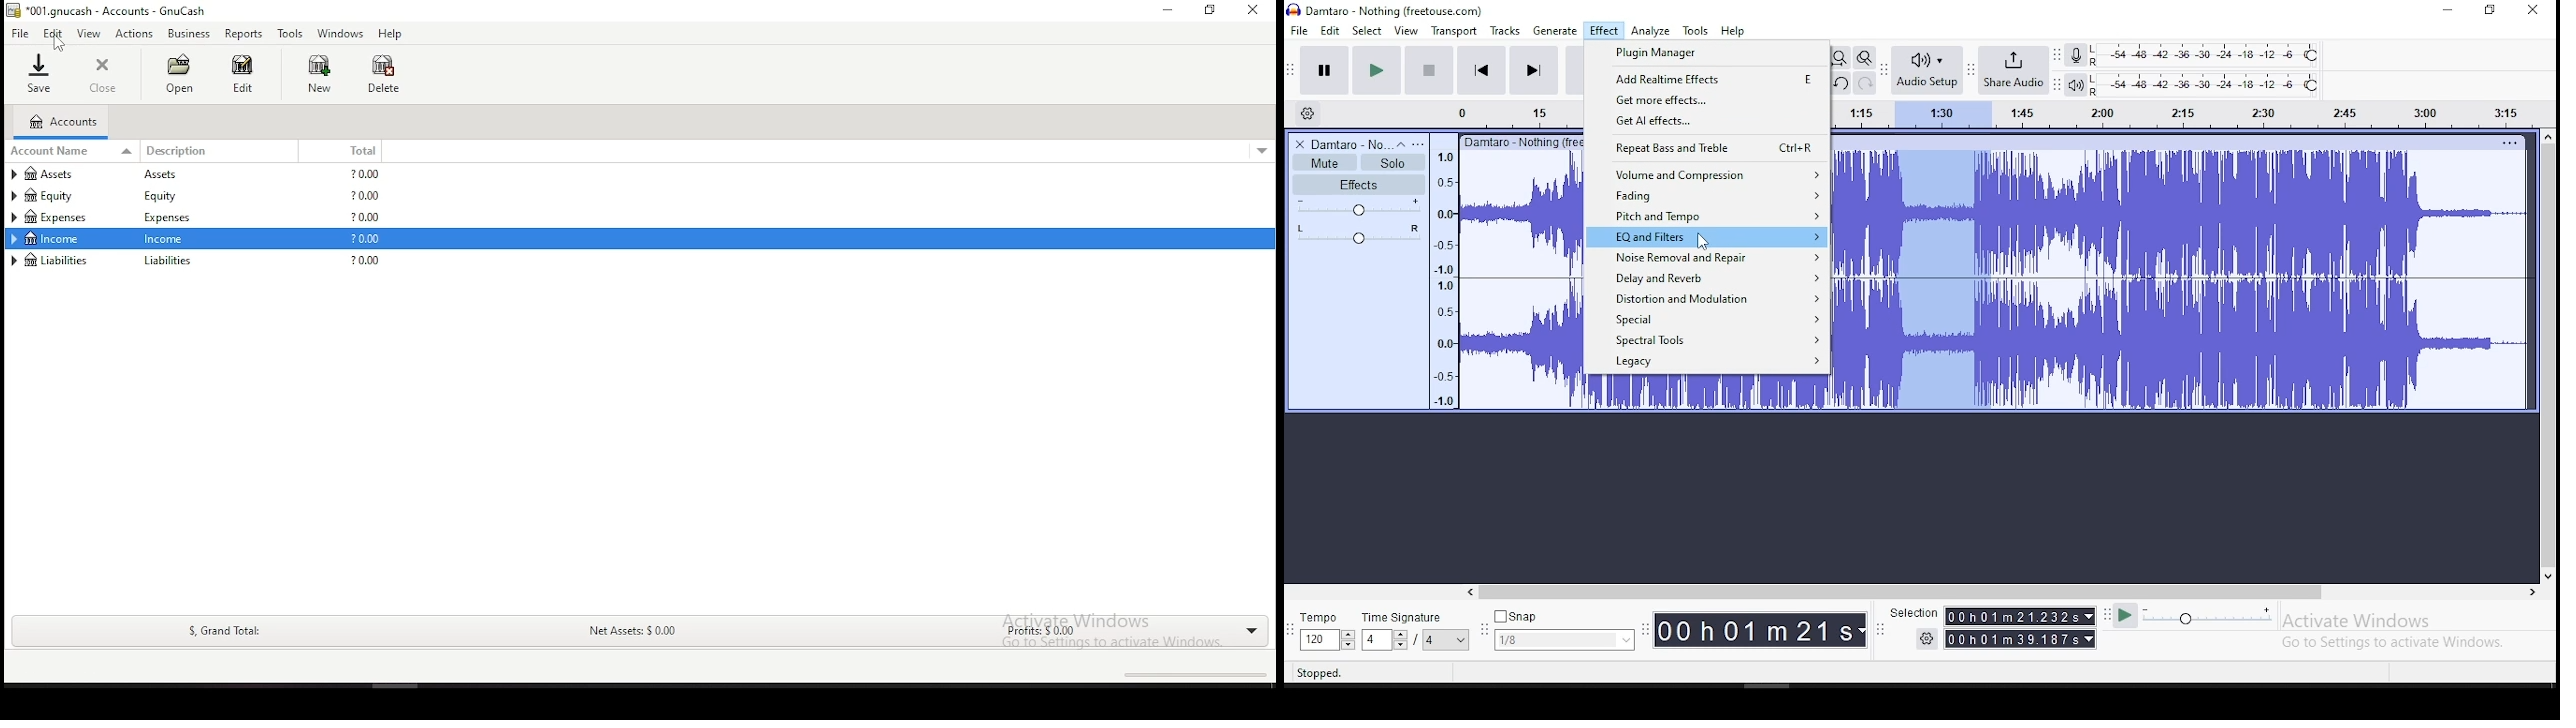  Describe the element at coordinates (1865, 82) in the screenshot. I see `redo` at that location.